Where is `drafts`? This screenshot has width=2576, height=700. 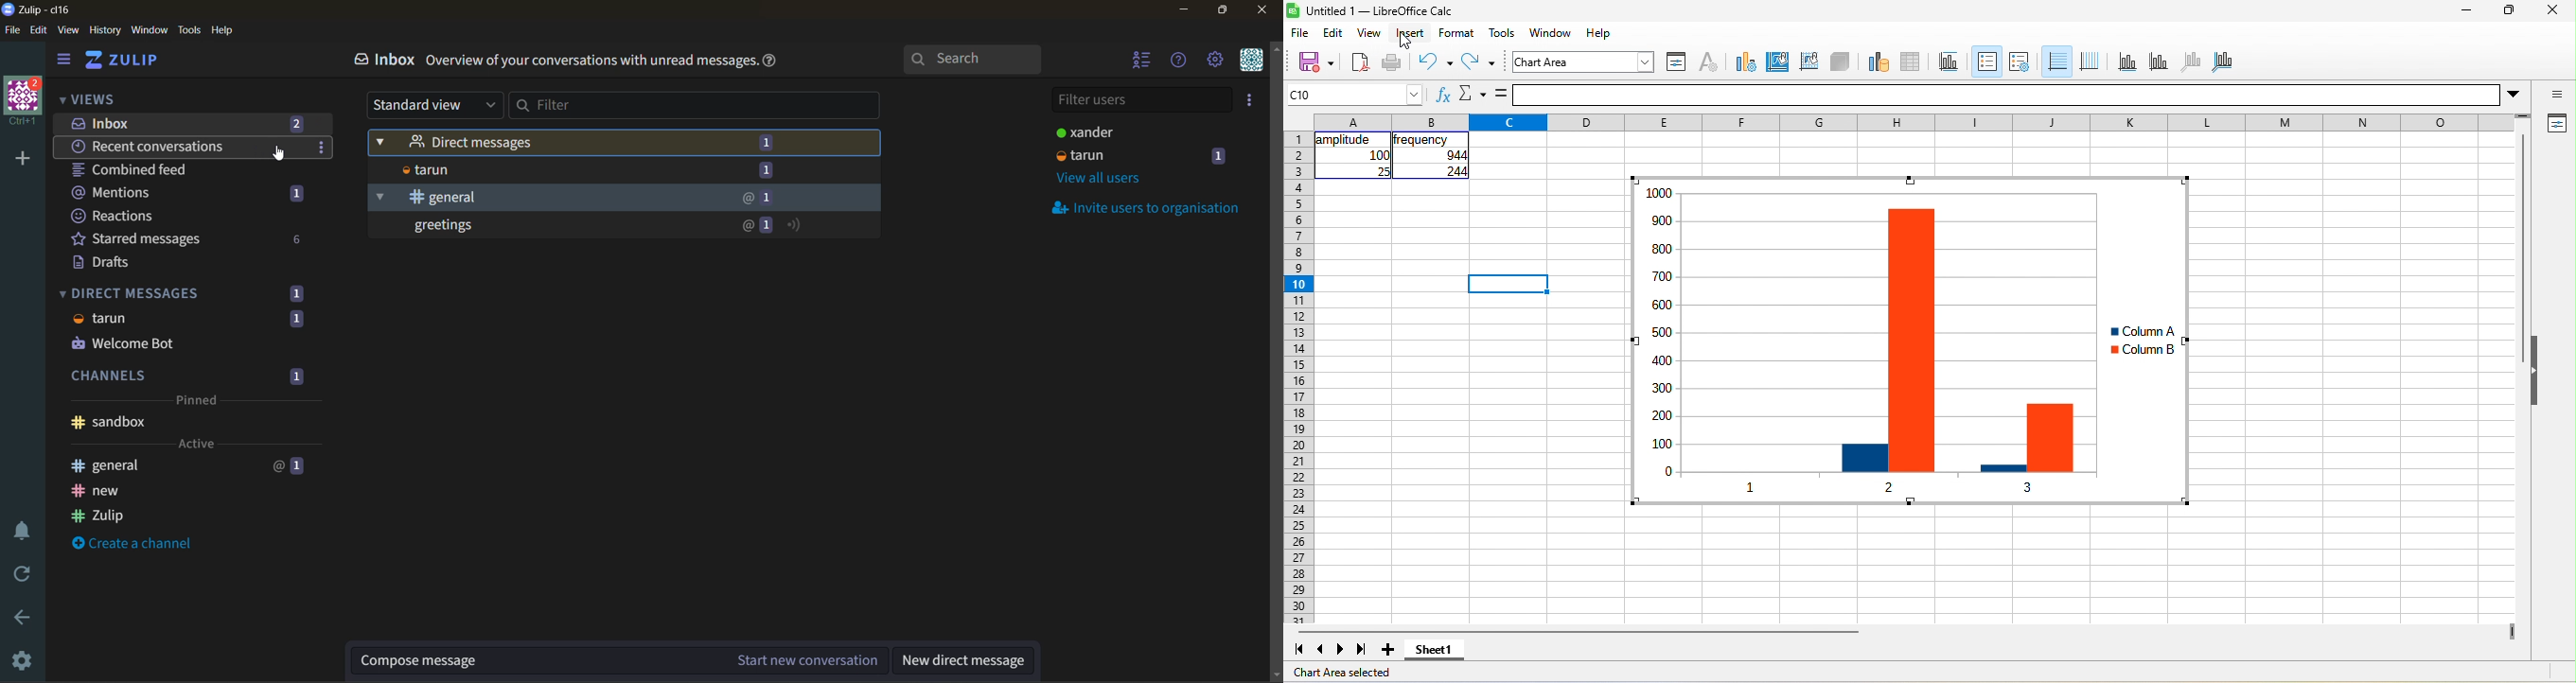 drafts is located at coordinates (112, 263).